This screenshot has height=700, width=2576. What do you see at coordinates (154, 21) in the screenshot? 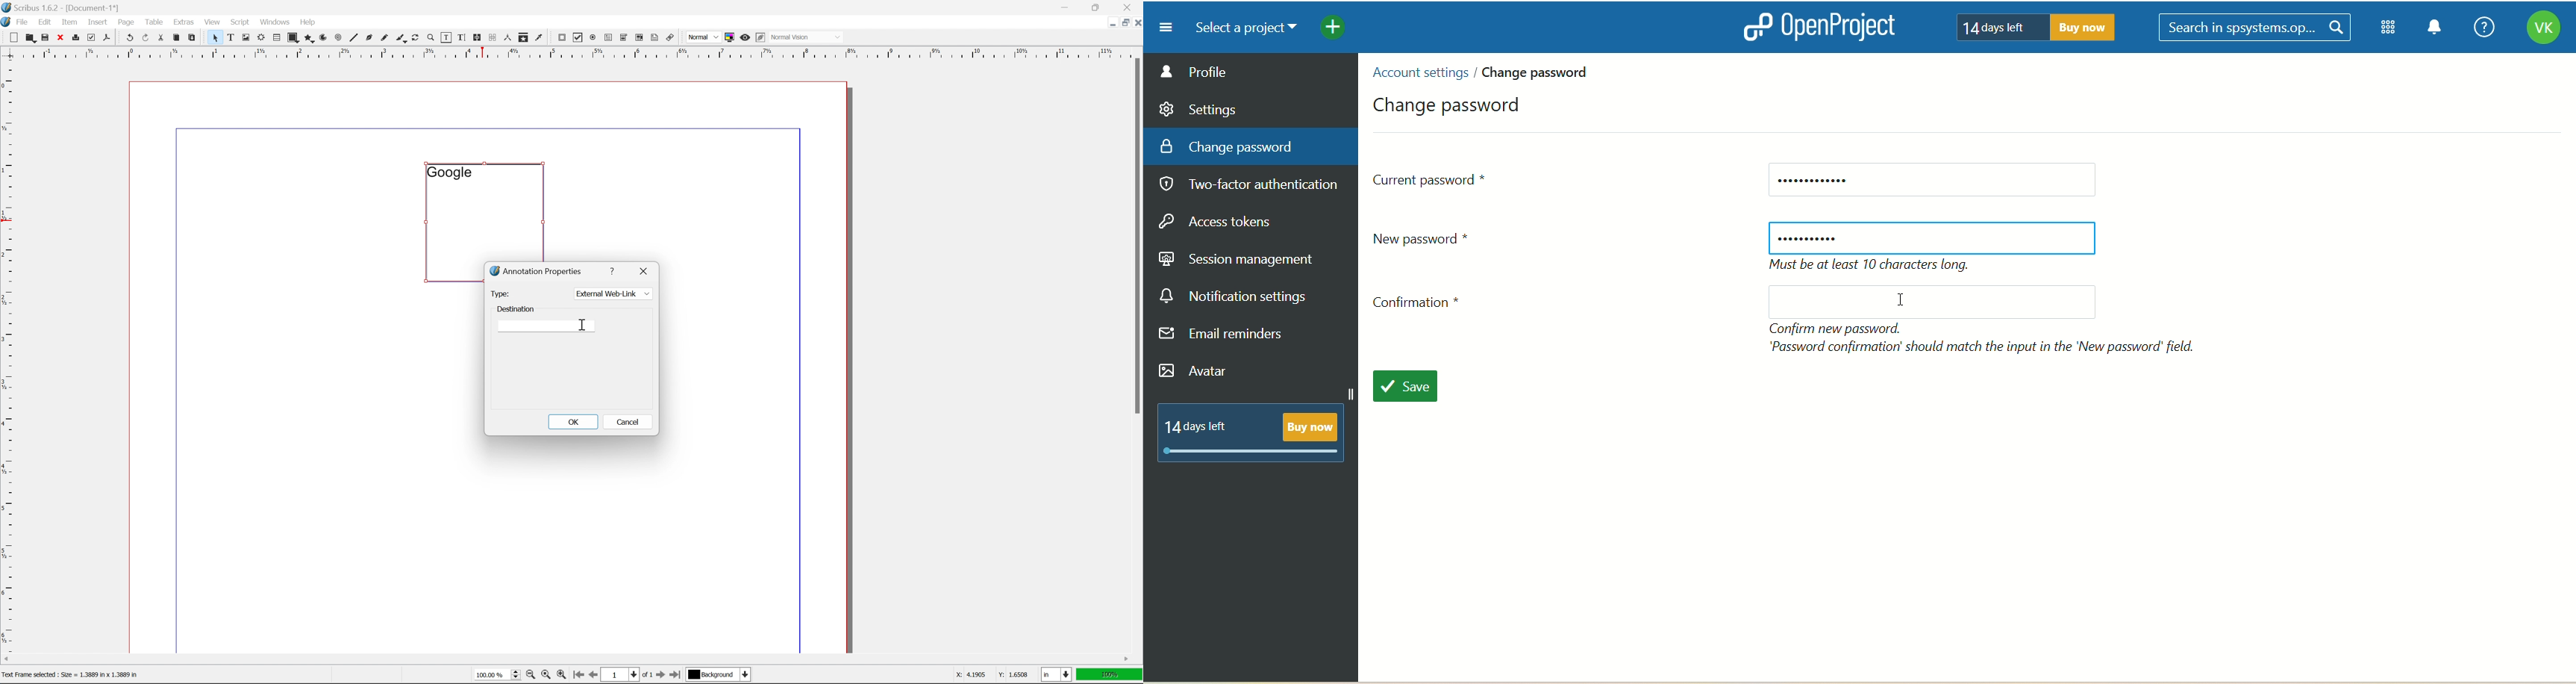
I see `table` at bounding box center [154, 21].